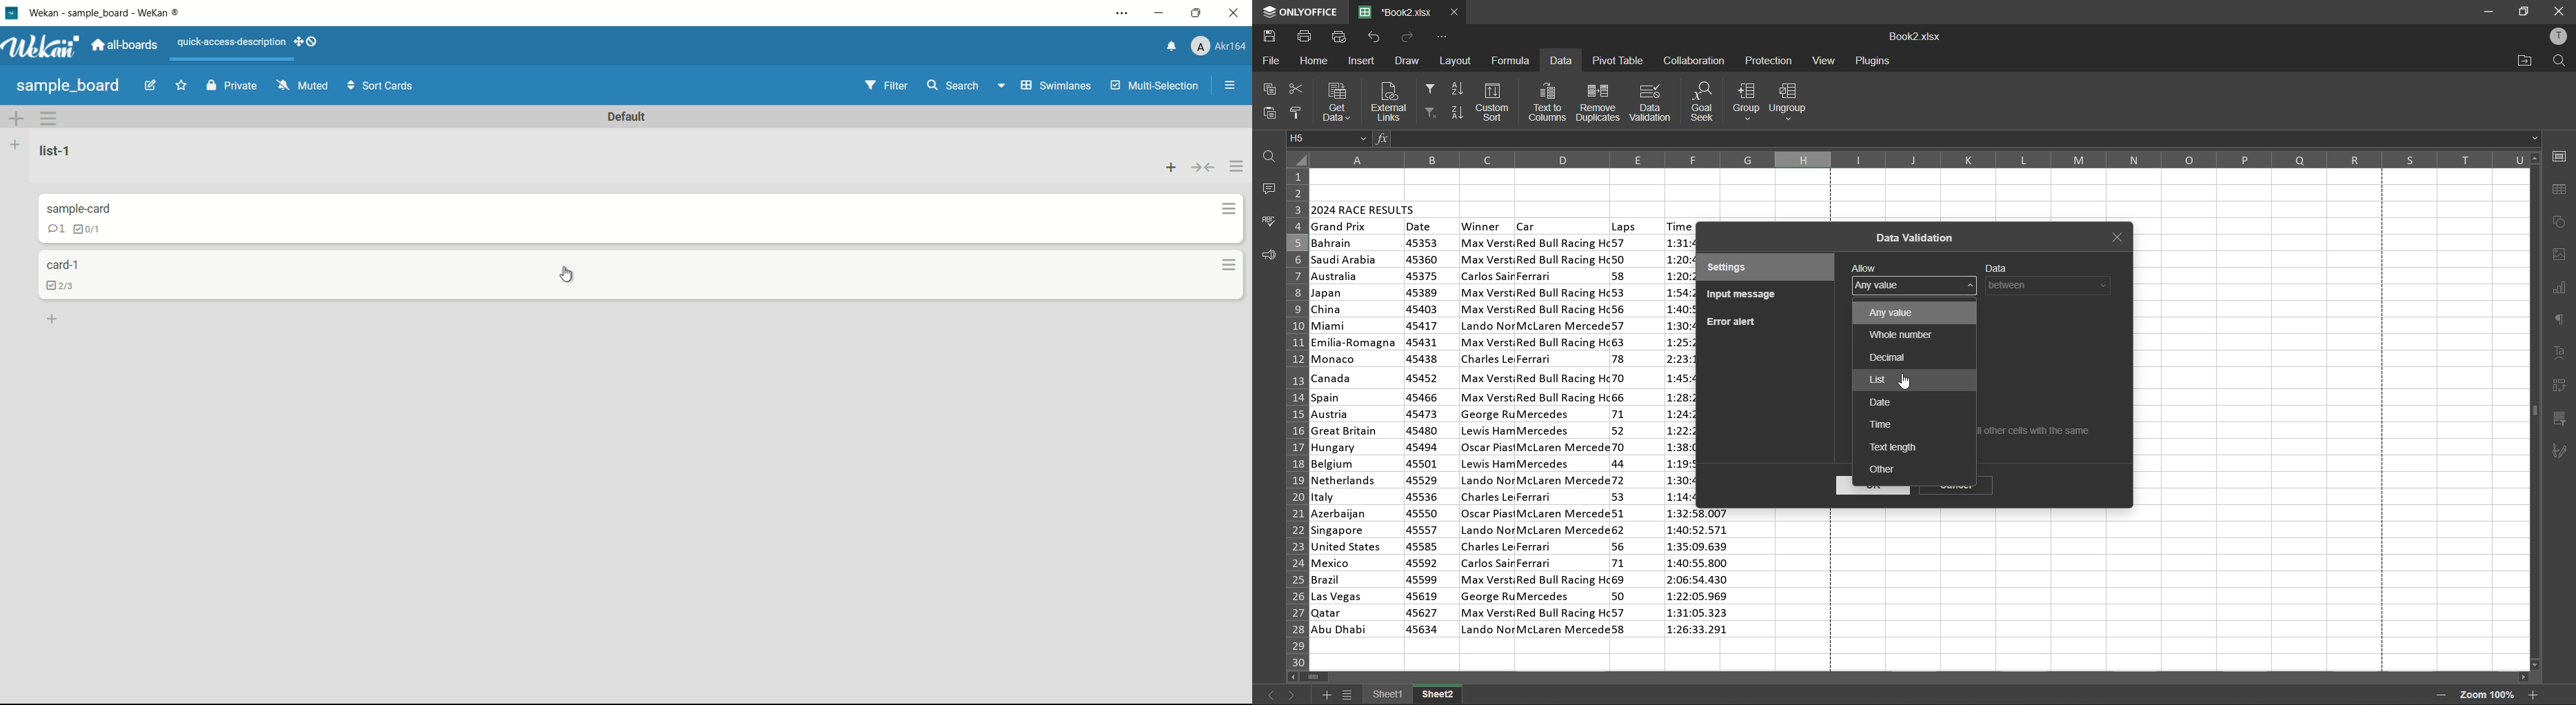 Image resolution: width=2576 pixels, height=728 pixels. What do you see at coordinates (957, 87) in the screenshot?
I see `search` at bounding box center [957, 87].